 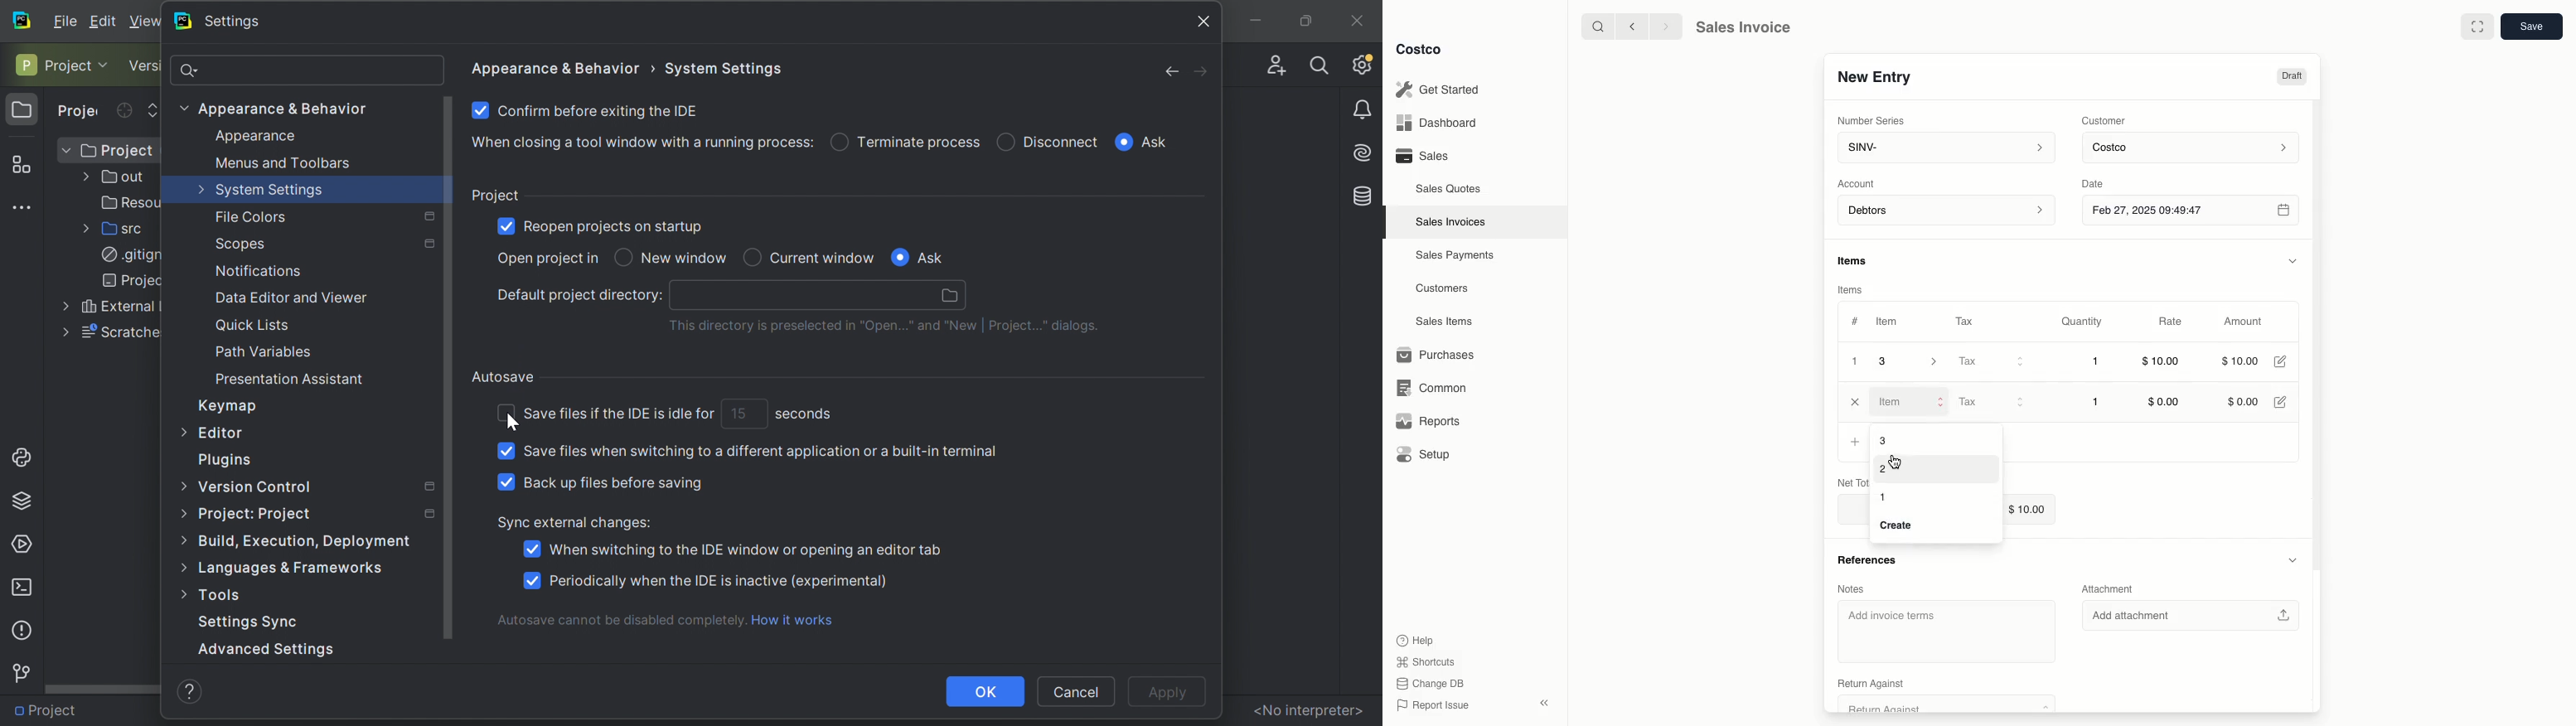 What do you see at coordinates (1936, 705) in the screenshot?
I see `Return Against` at bounding box center [1936, 705].